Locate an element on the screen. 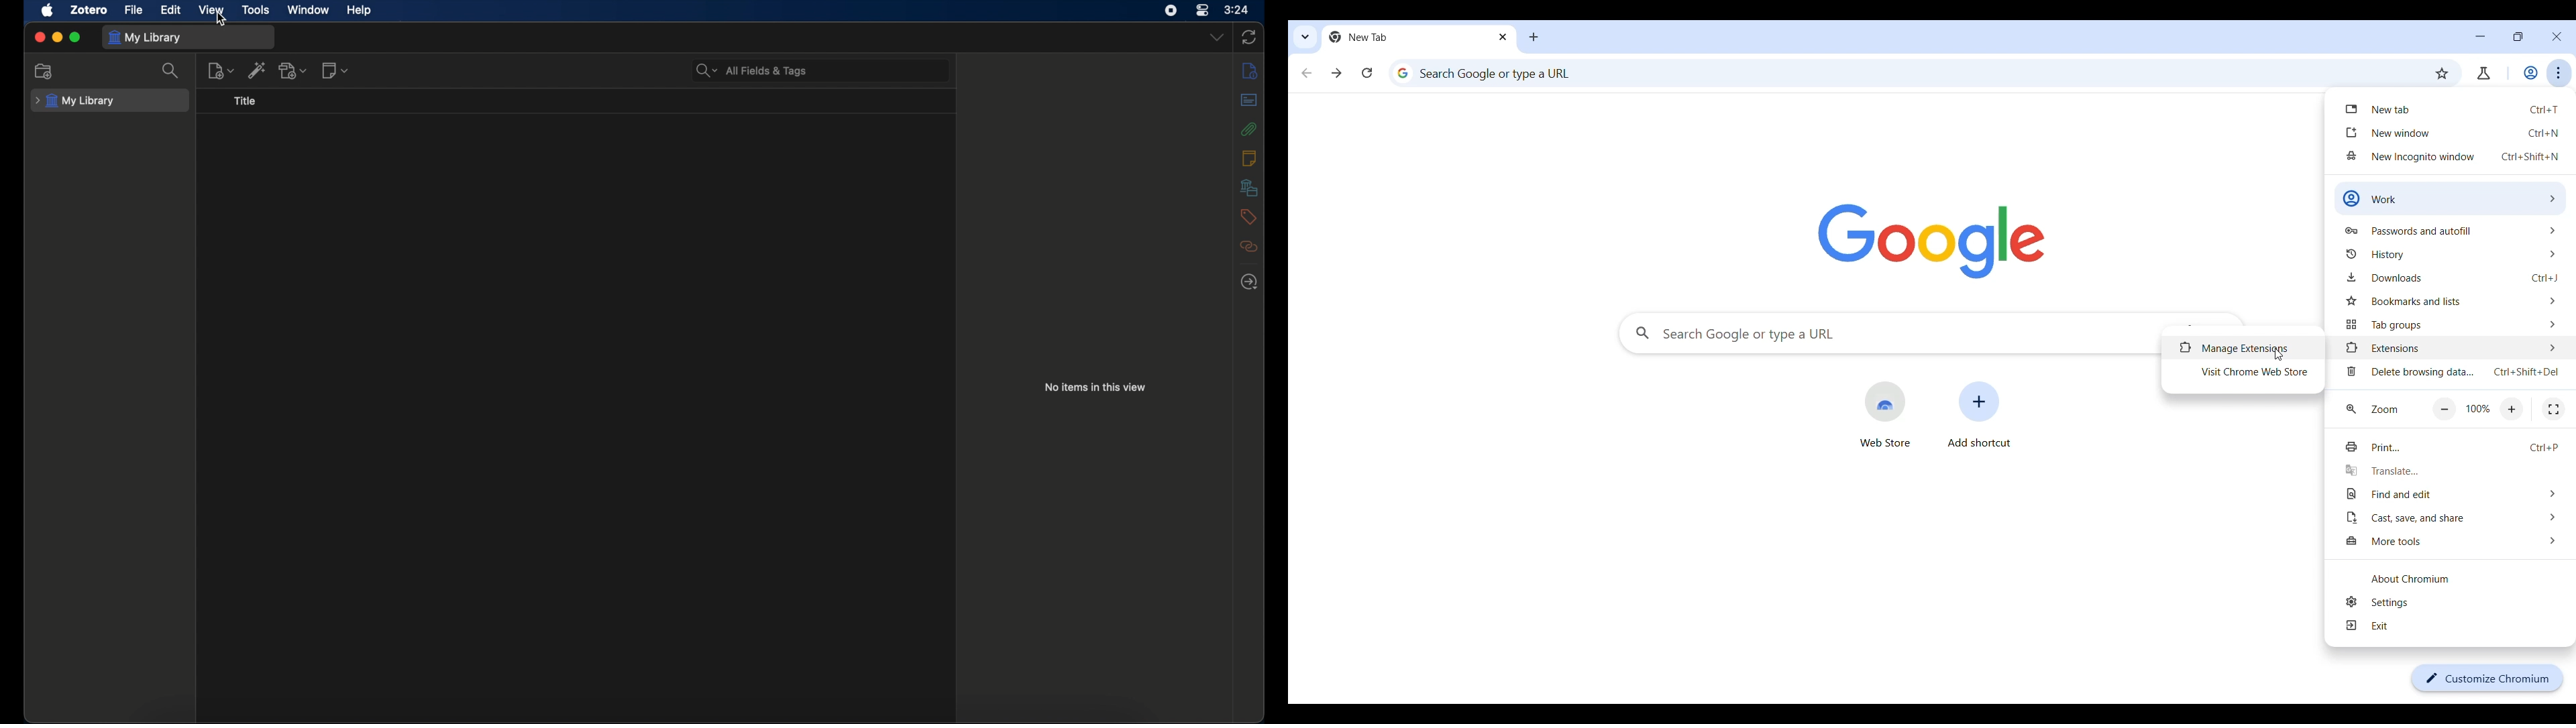 The width and height of the screenshot is (2576, 728). Add new tab is located at coordinates (1534, 37).